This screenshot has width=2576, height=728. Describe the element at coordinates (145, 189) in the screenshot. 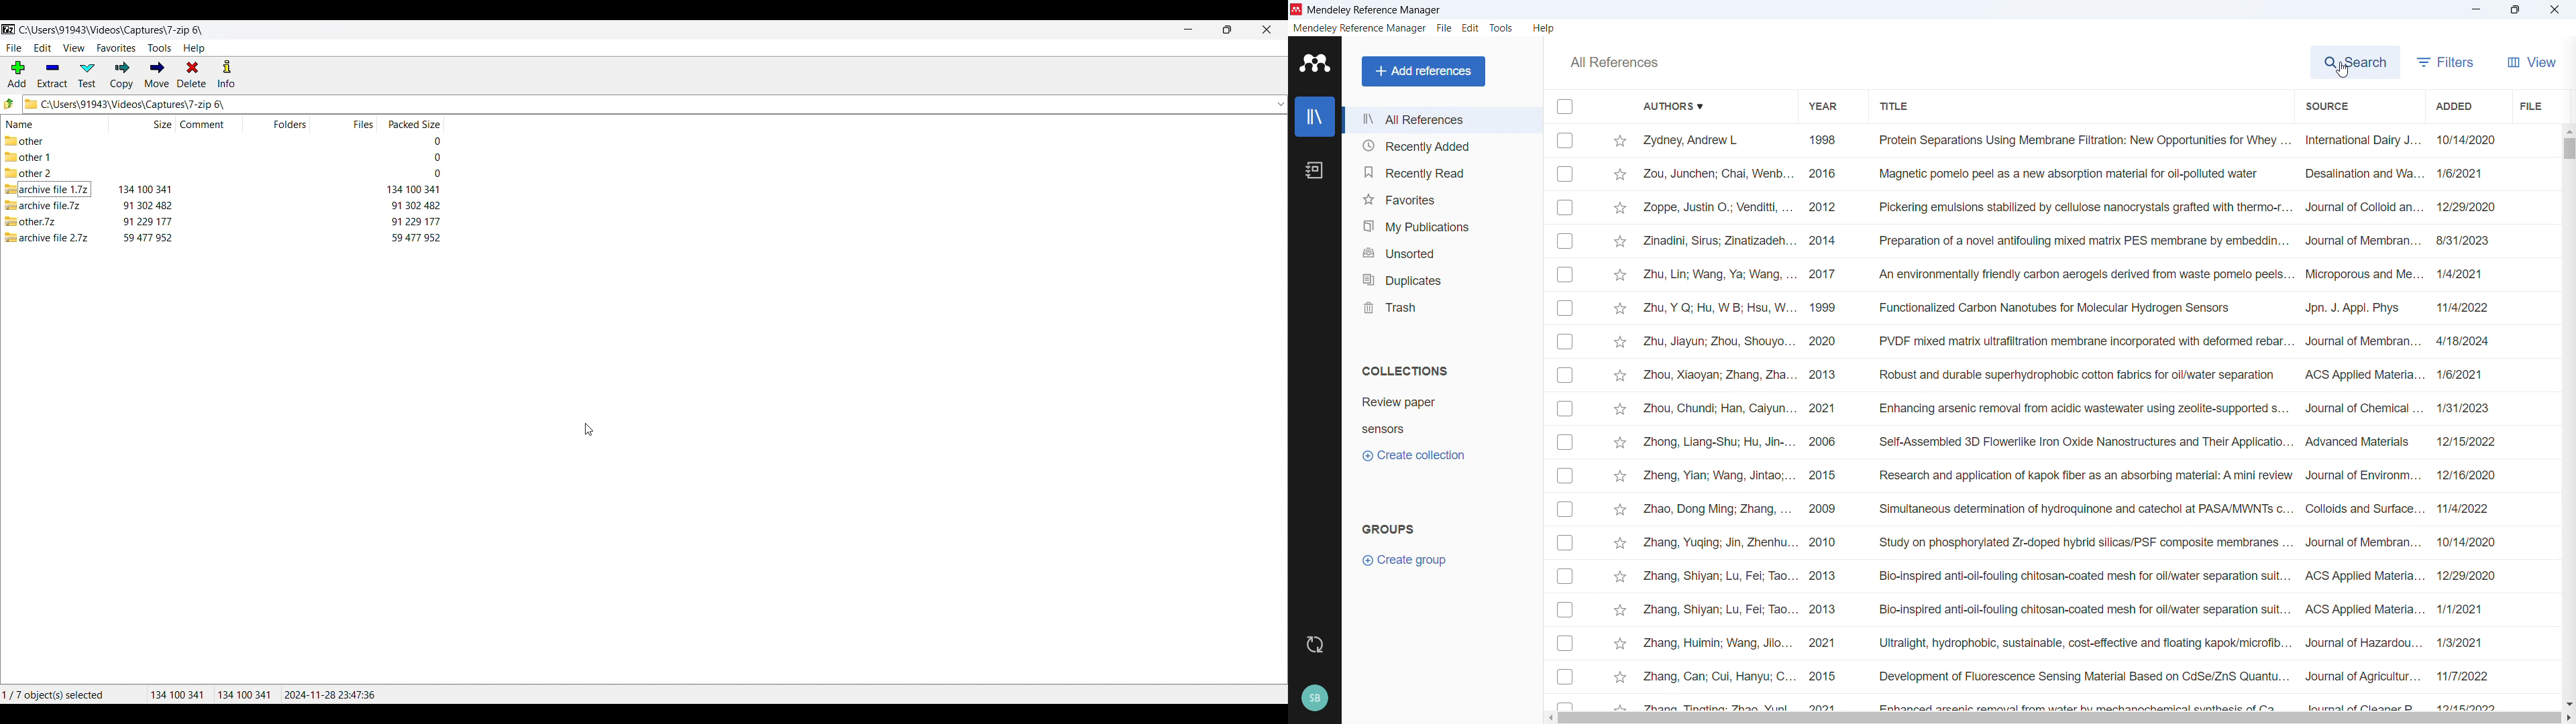

I see `size` at that location.